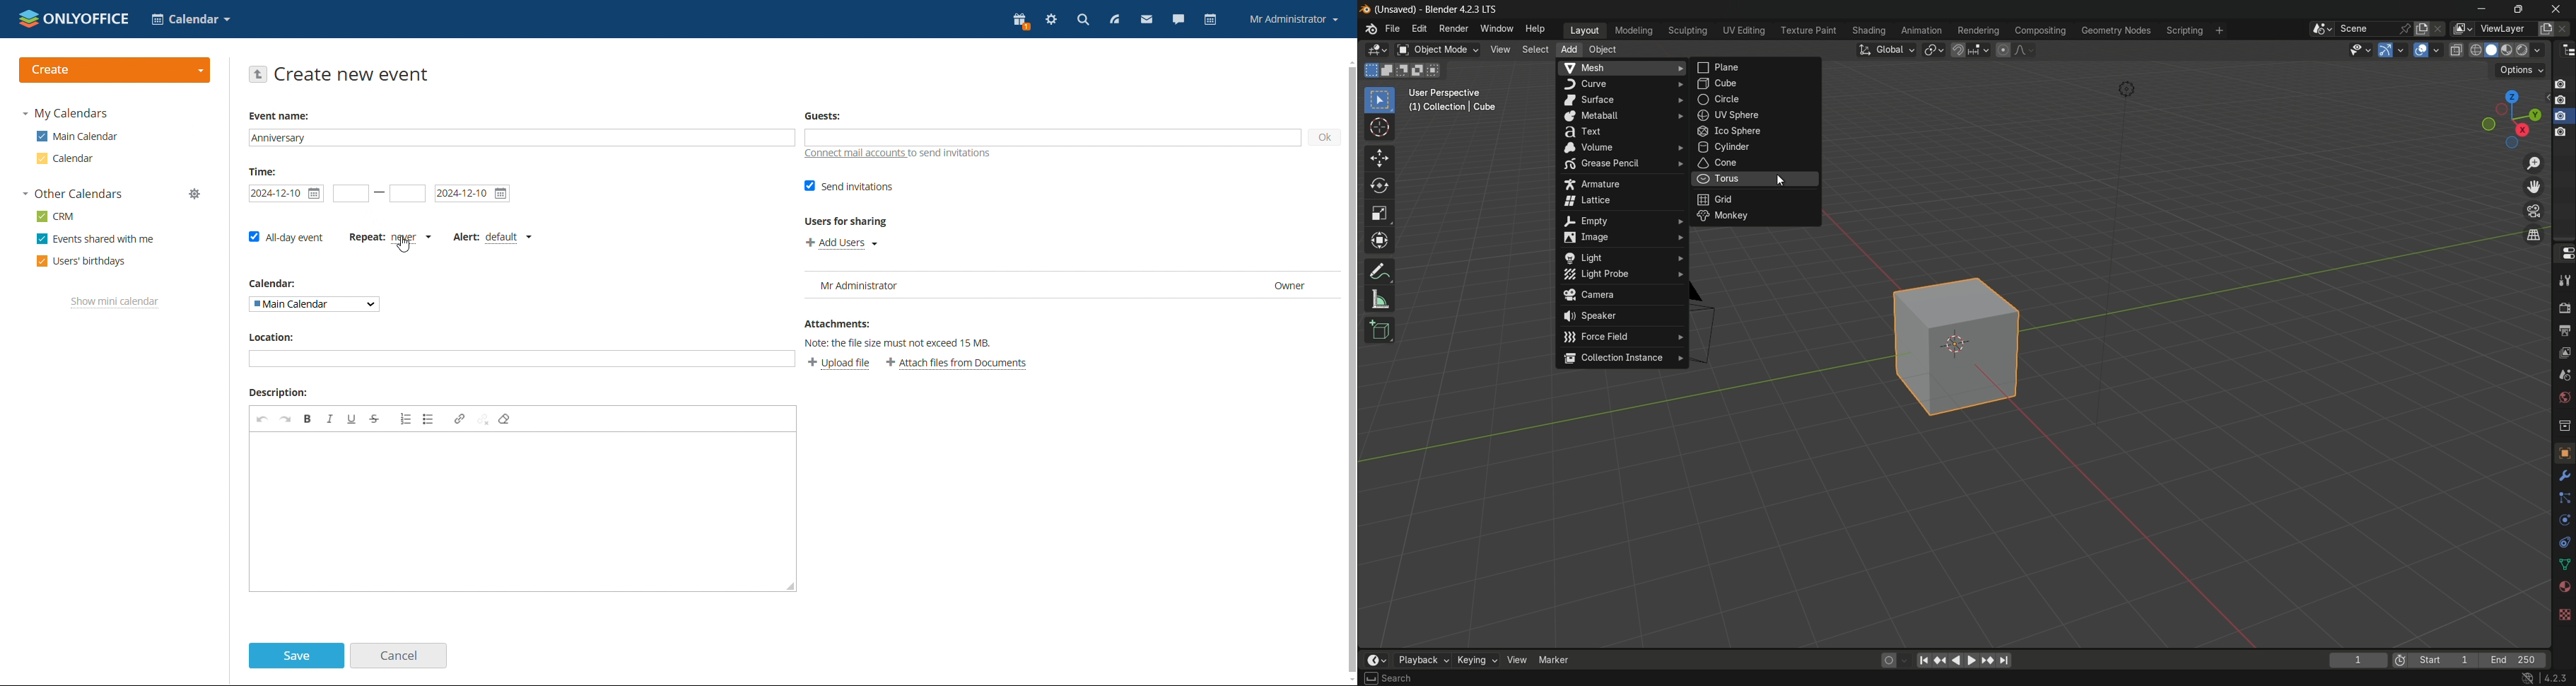 This screenshot has height=700, width=2576. I want to click on account, so click(1294, 18).